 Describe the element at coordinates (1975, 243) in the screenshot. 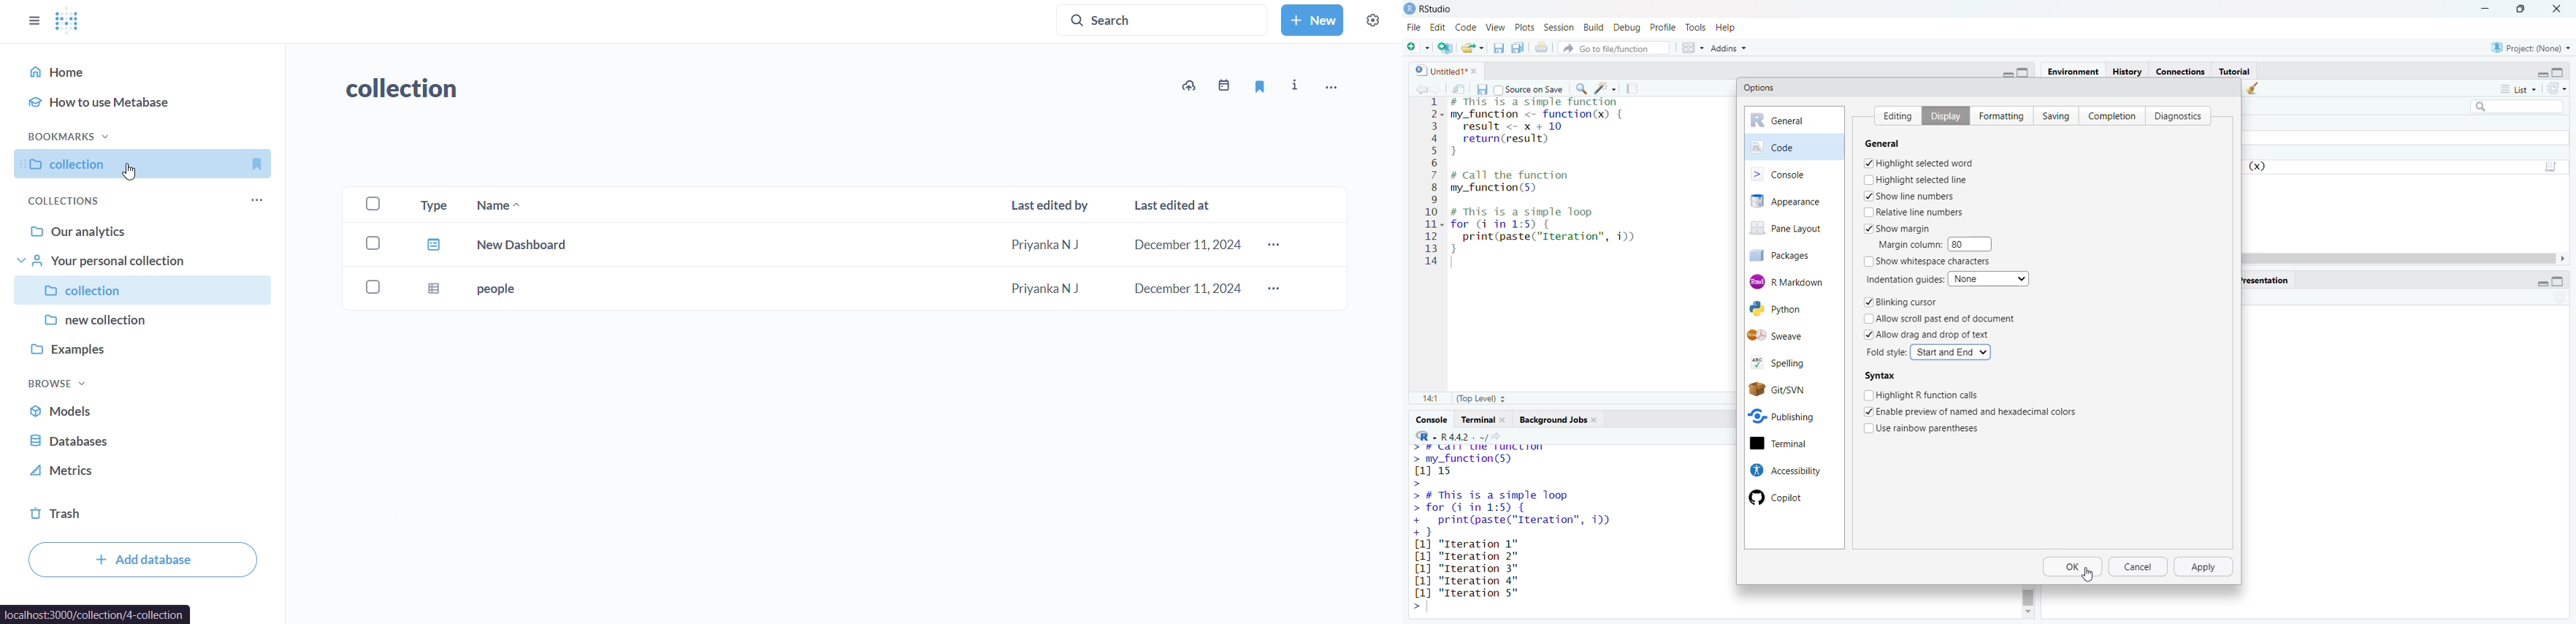

I see `margin input value` at that location.